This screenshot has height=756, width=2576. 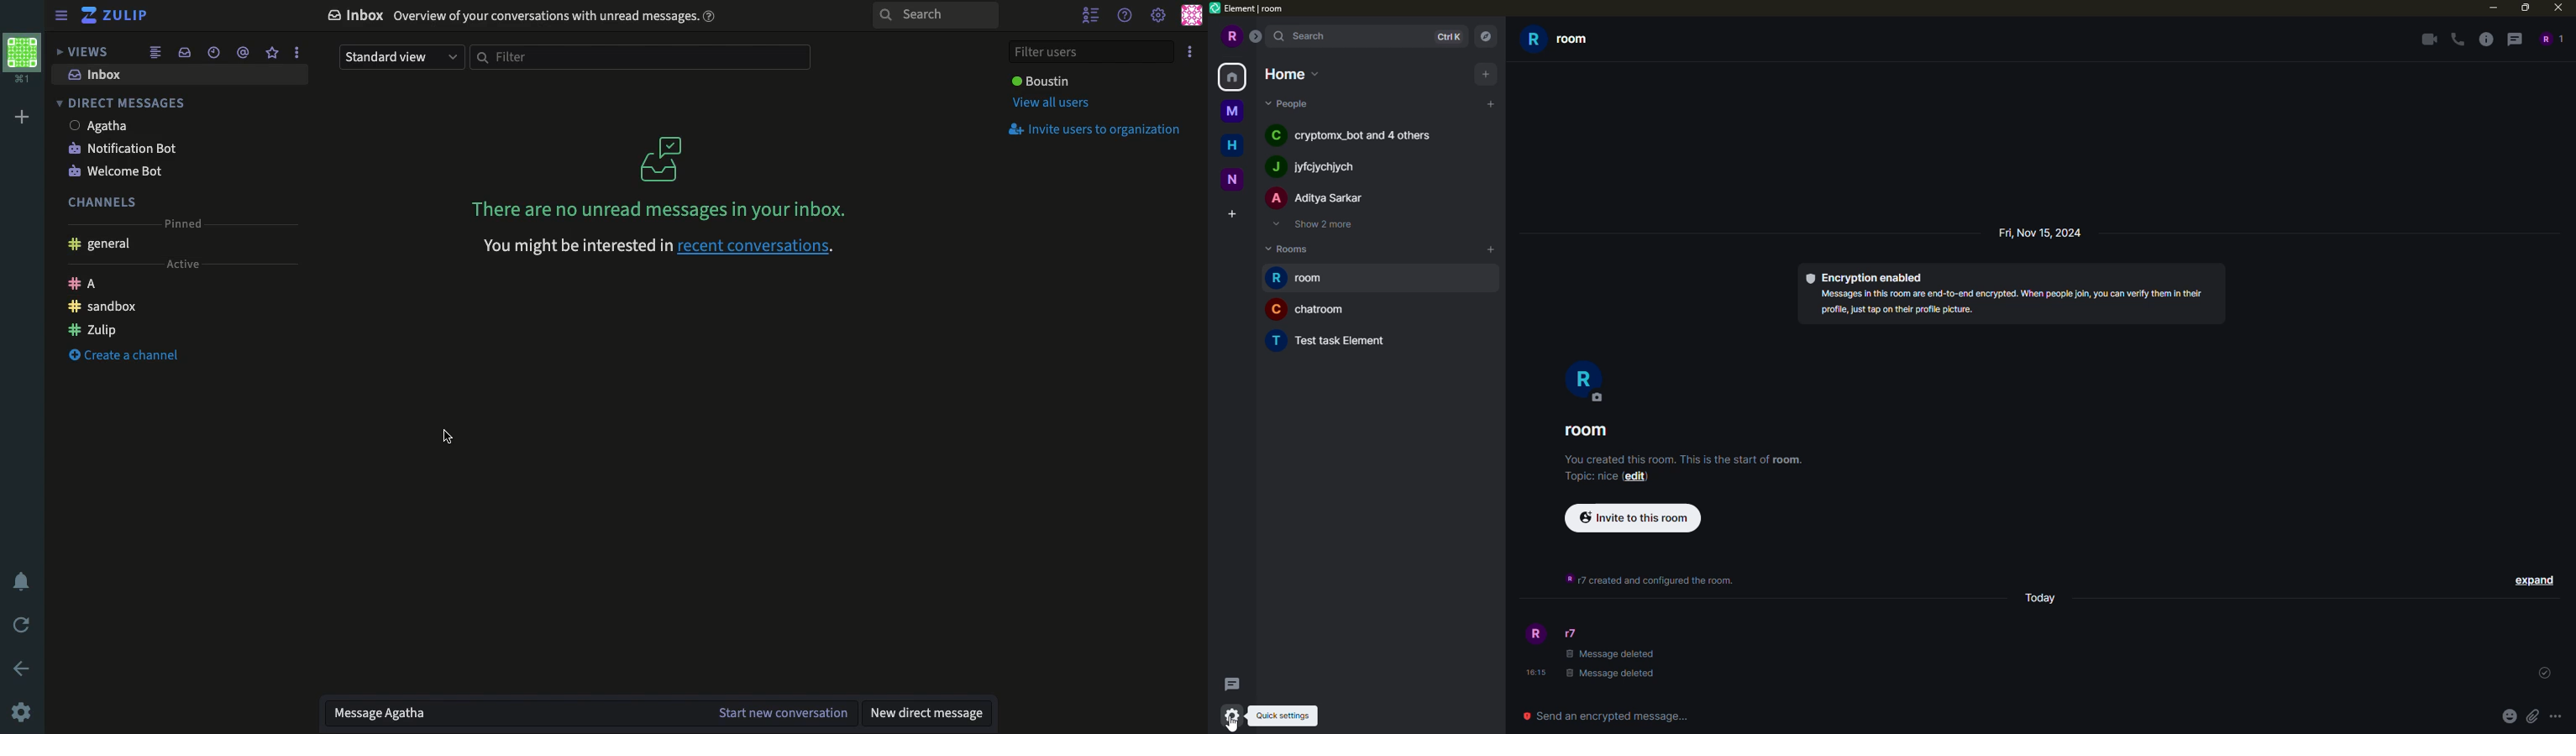 What do you see at coordinates (100, 245) in the screenshot?
I see `General` at bounding box center [100, 245].